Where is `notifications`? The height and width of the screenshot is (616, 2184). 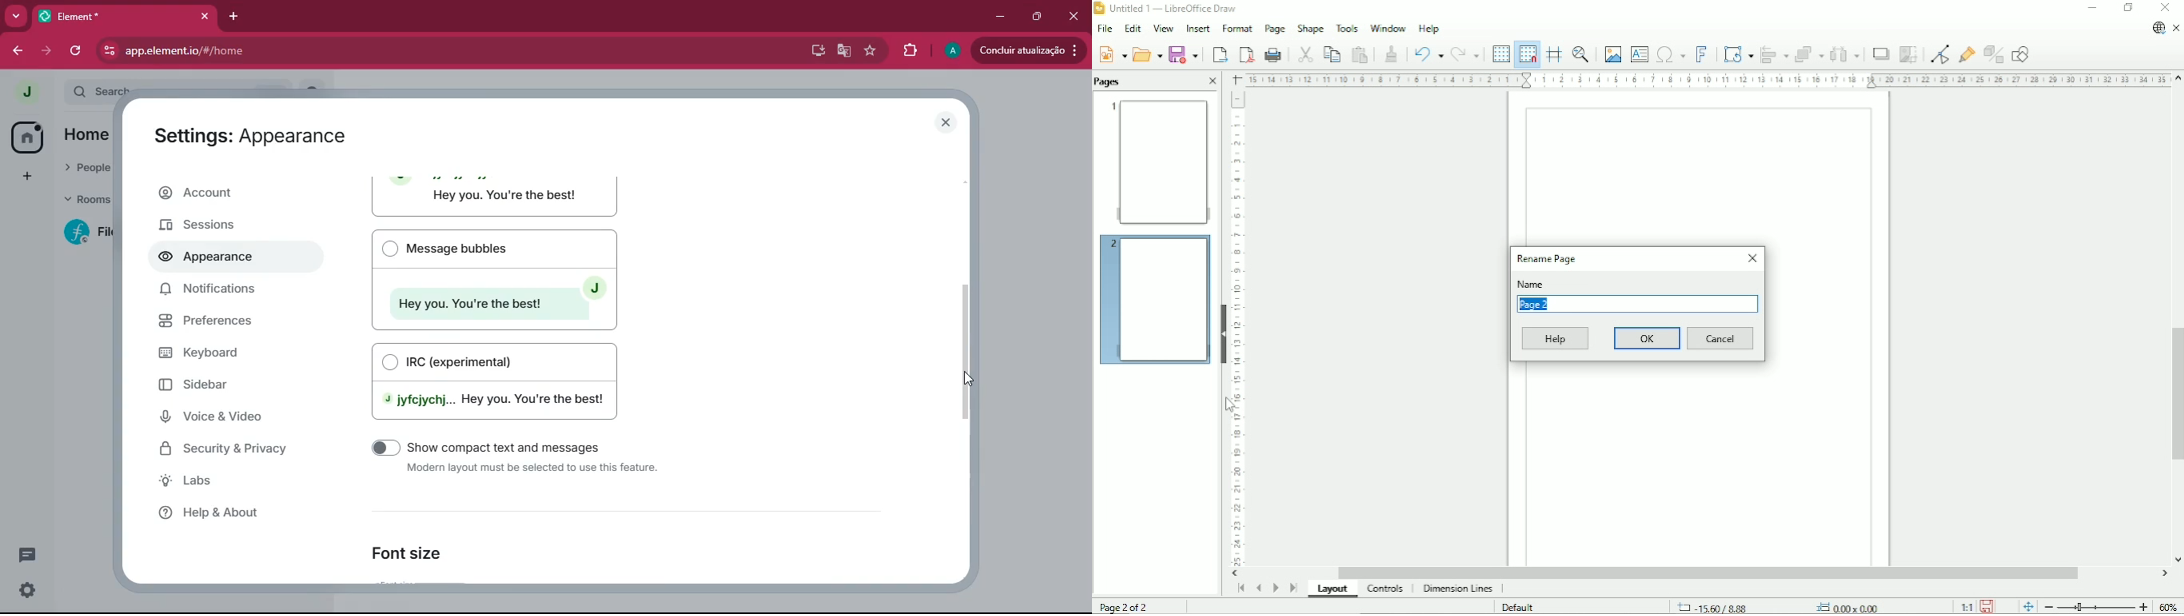
notifications is located at coordinates (213, 289).